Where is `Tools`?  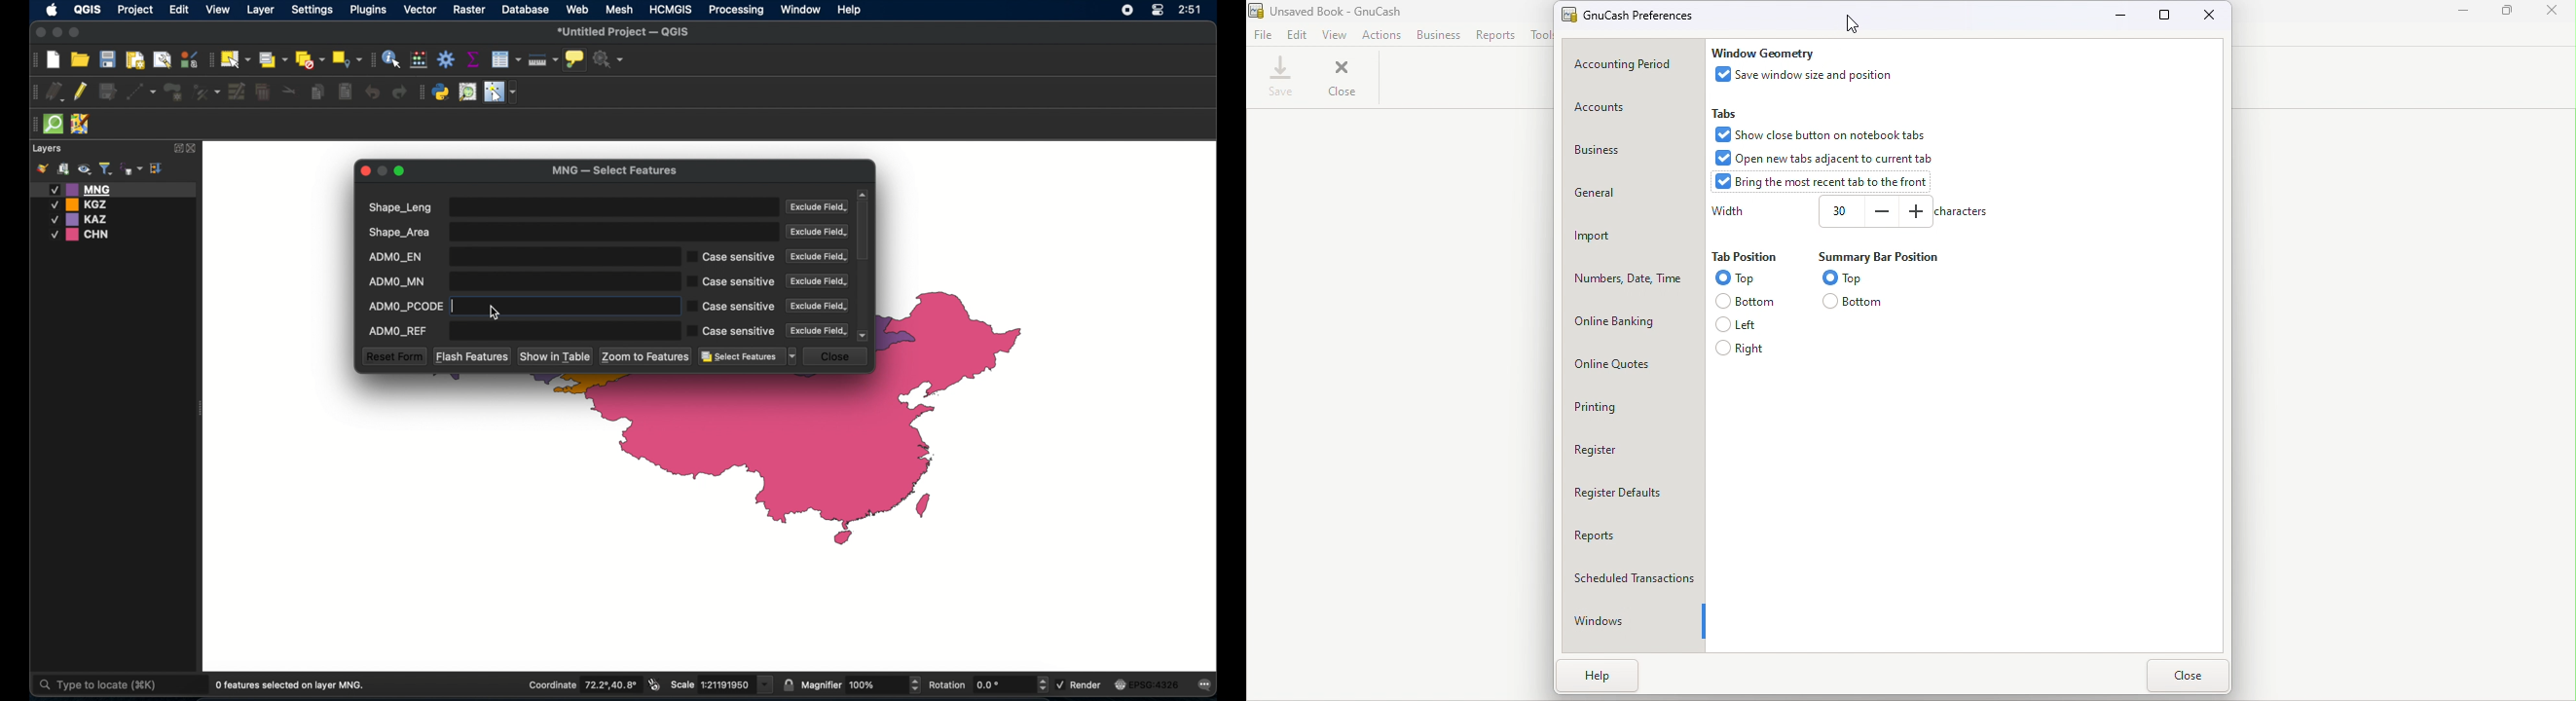
Tools is located at coordinates (1540, 34).